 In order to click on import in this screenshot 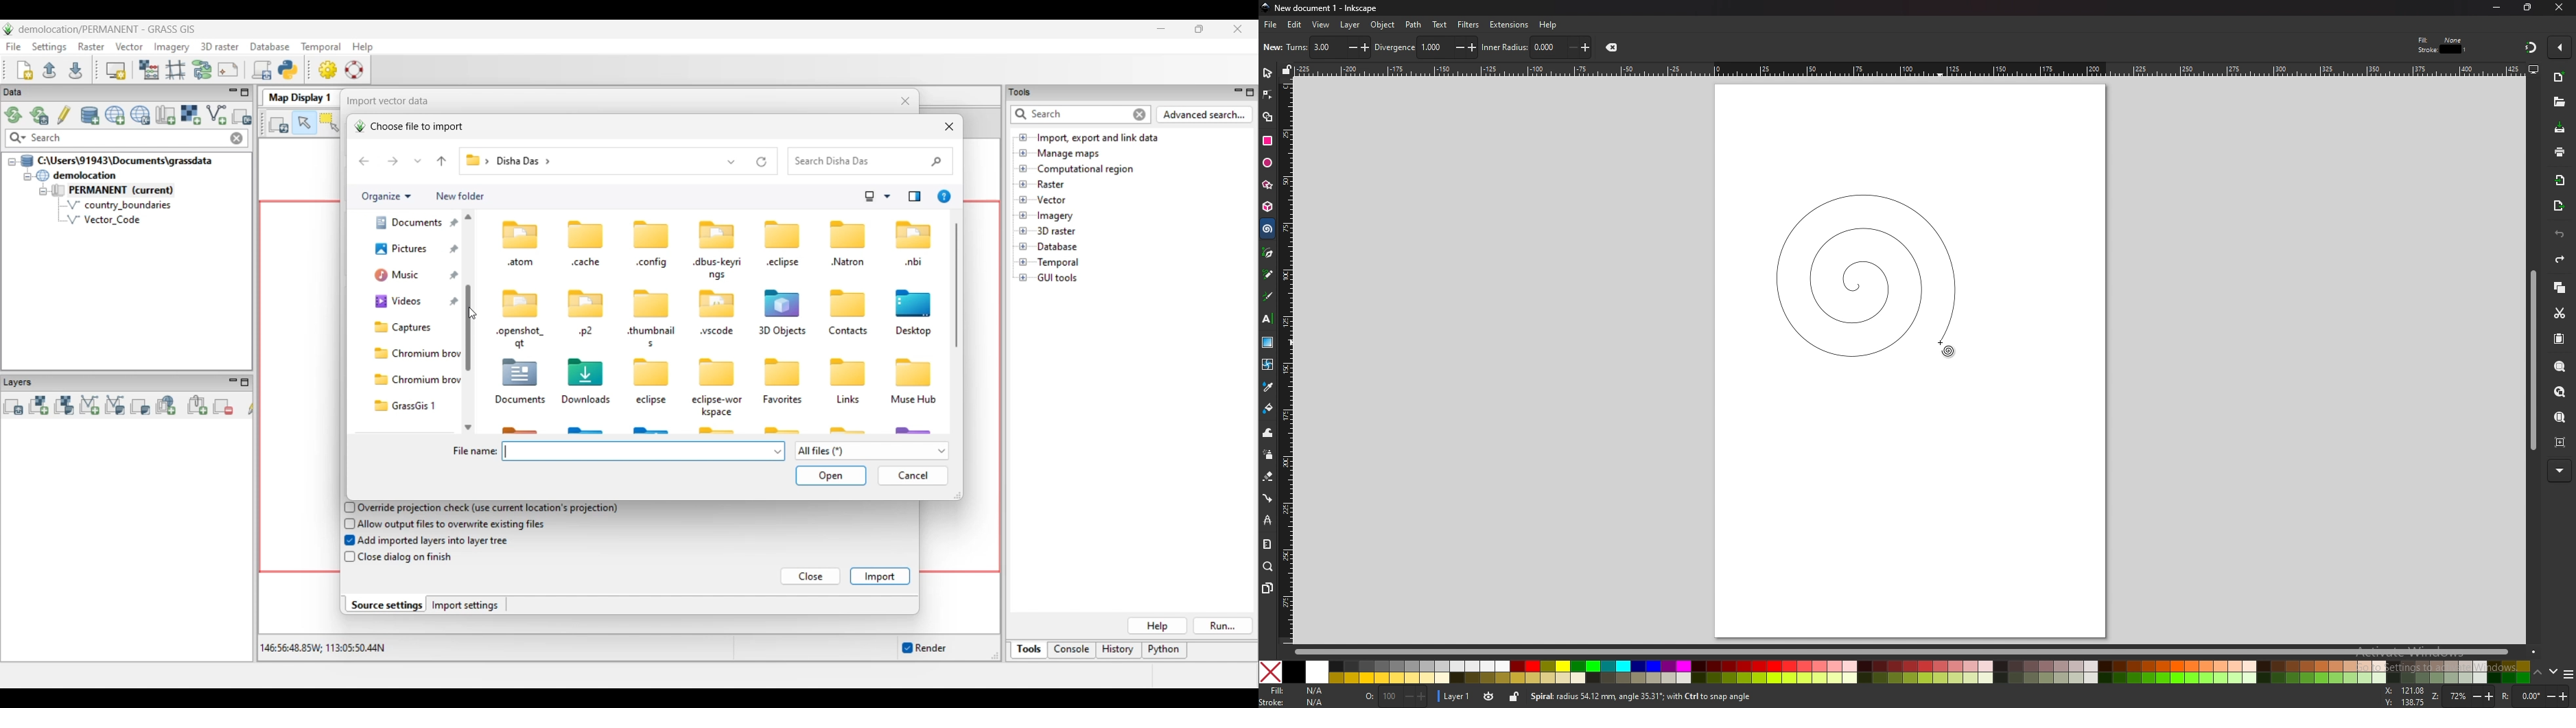, I will do `click(2560, 180)`.